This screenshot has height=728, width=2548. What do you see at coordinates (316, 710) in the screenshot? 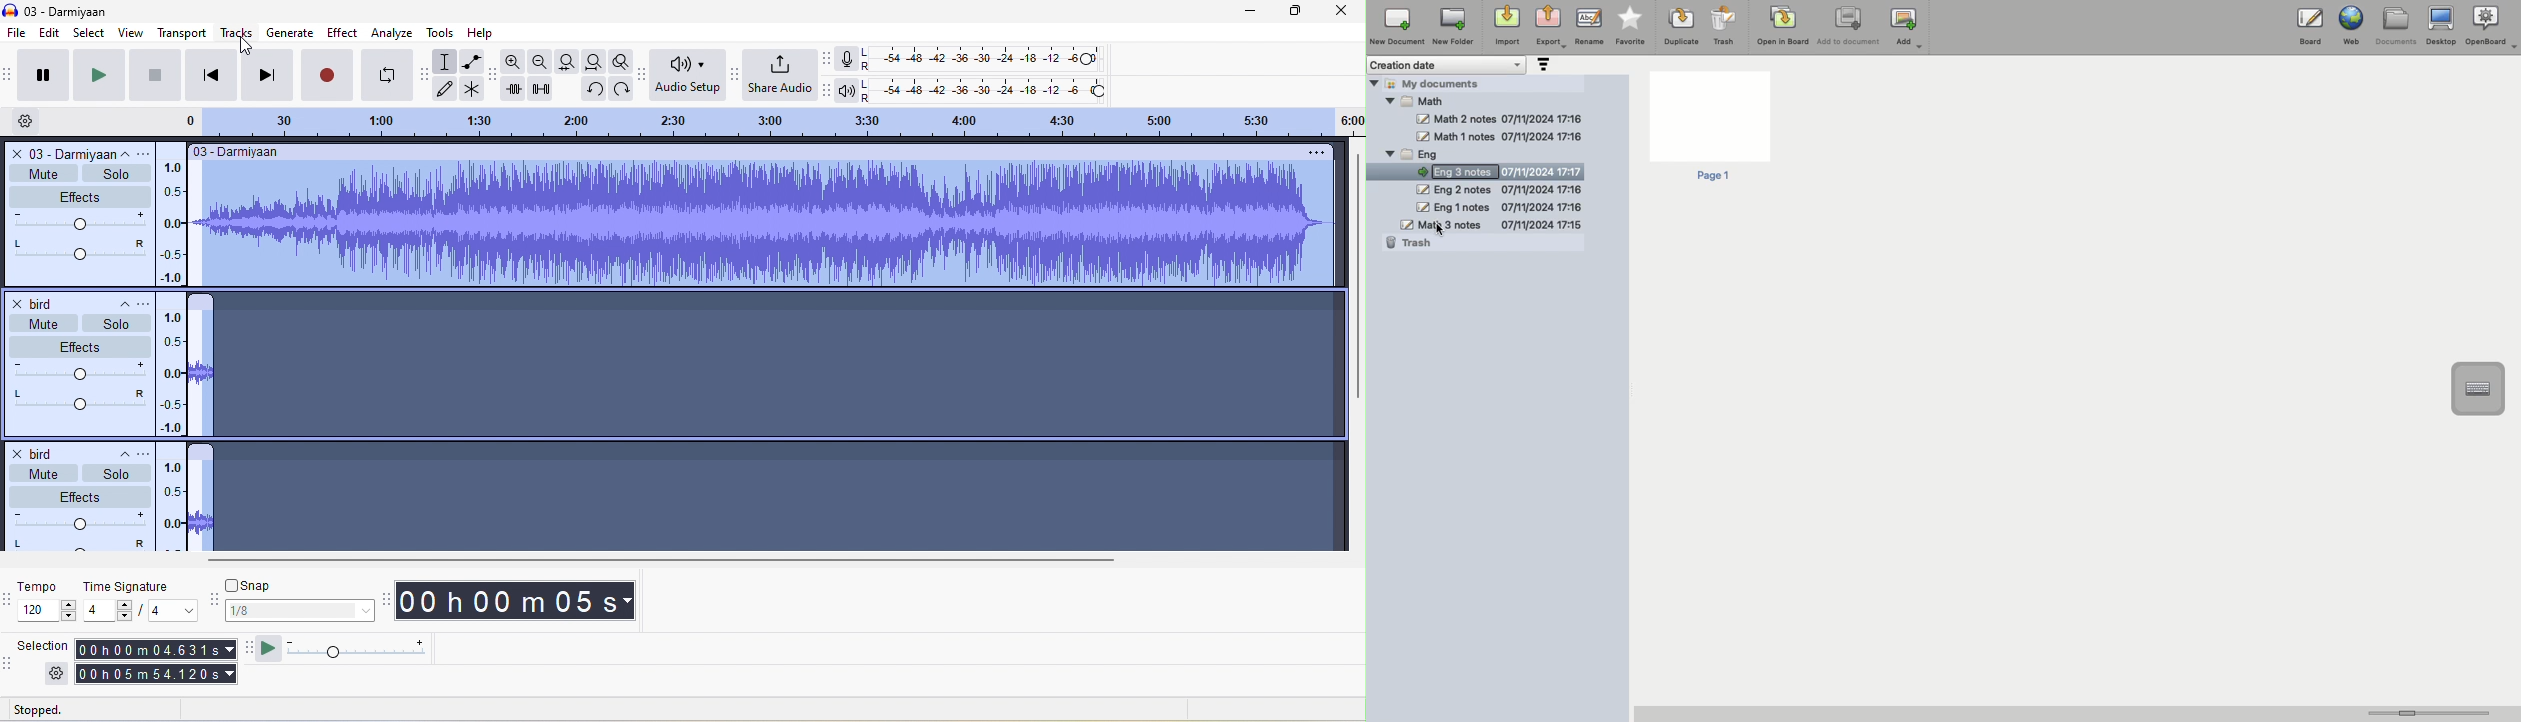
I see `click and drag to move left selection boundary` at bounding box center [316, 710].